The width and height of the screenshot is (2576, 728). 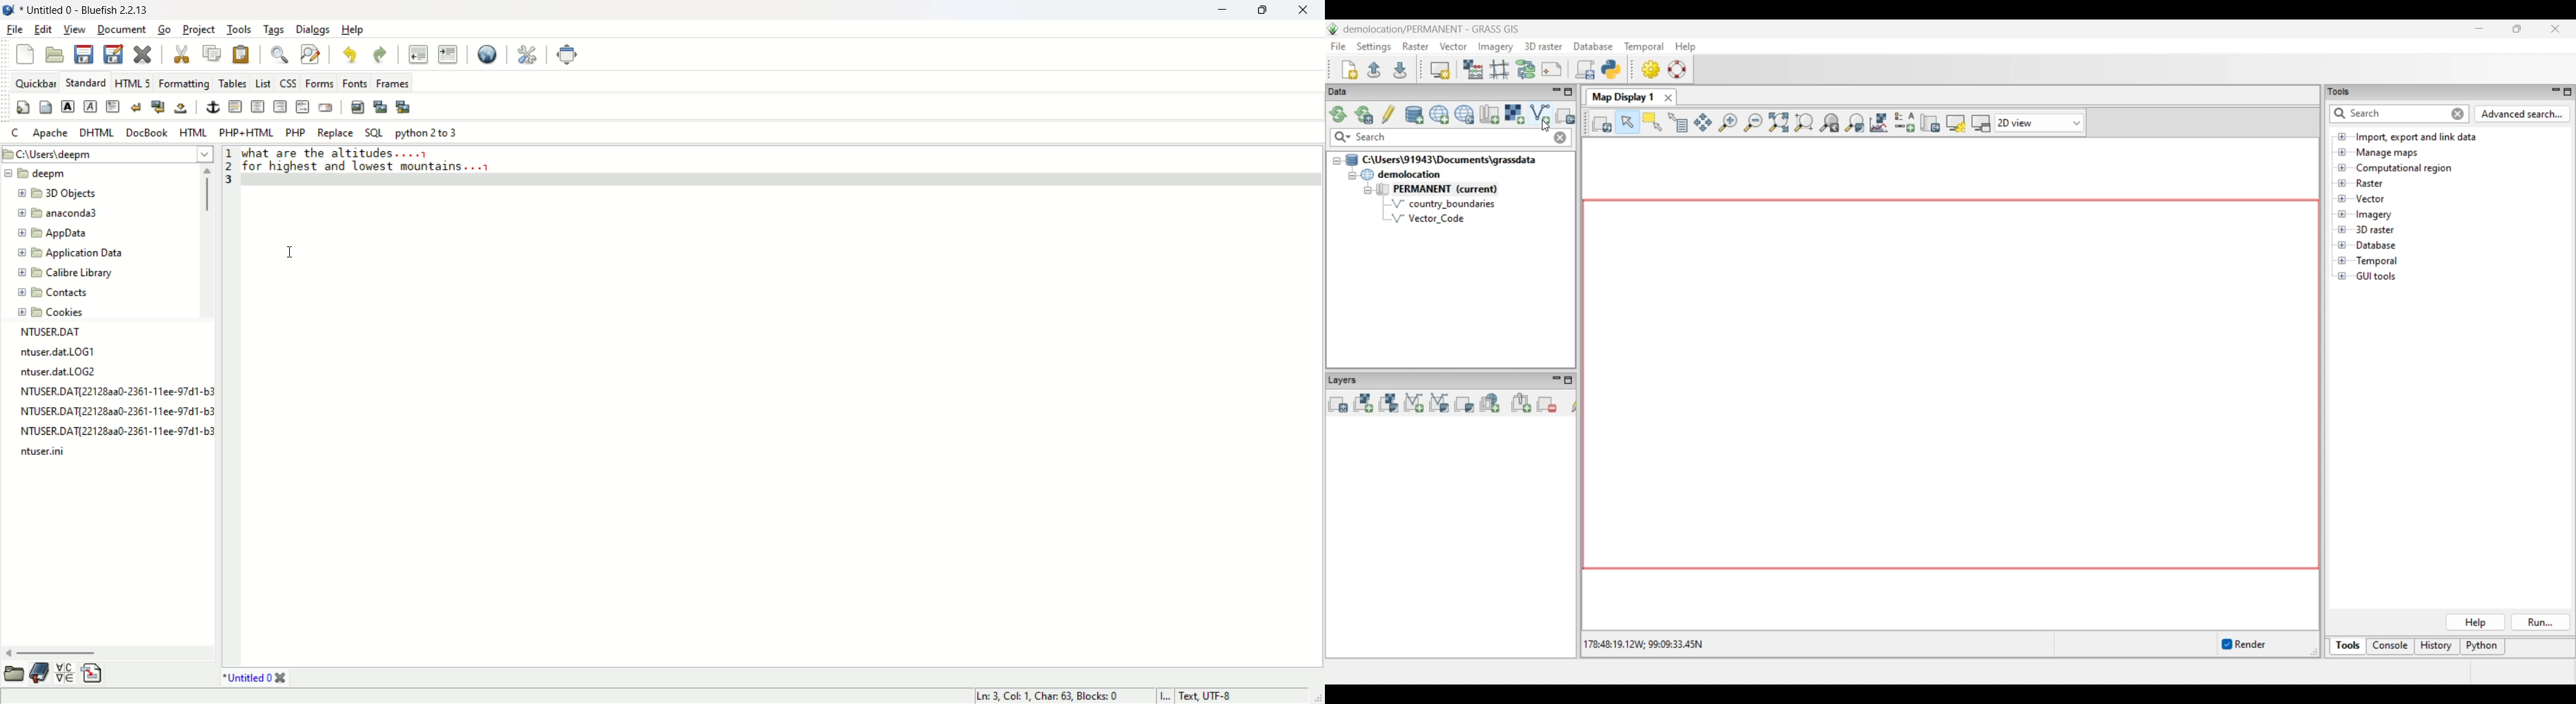 I want to click on undo, so click(x=350, y=53).